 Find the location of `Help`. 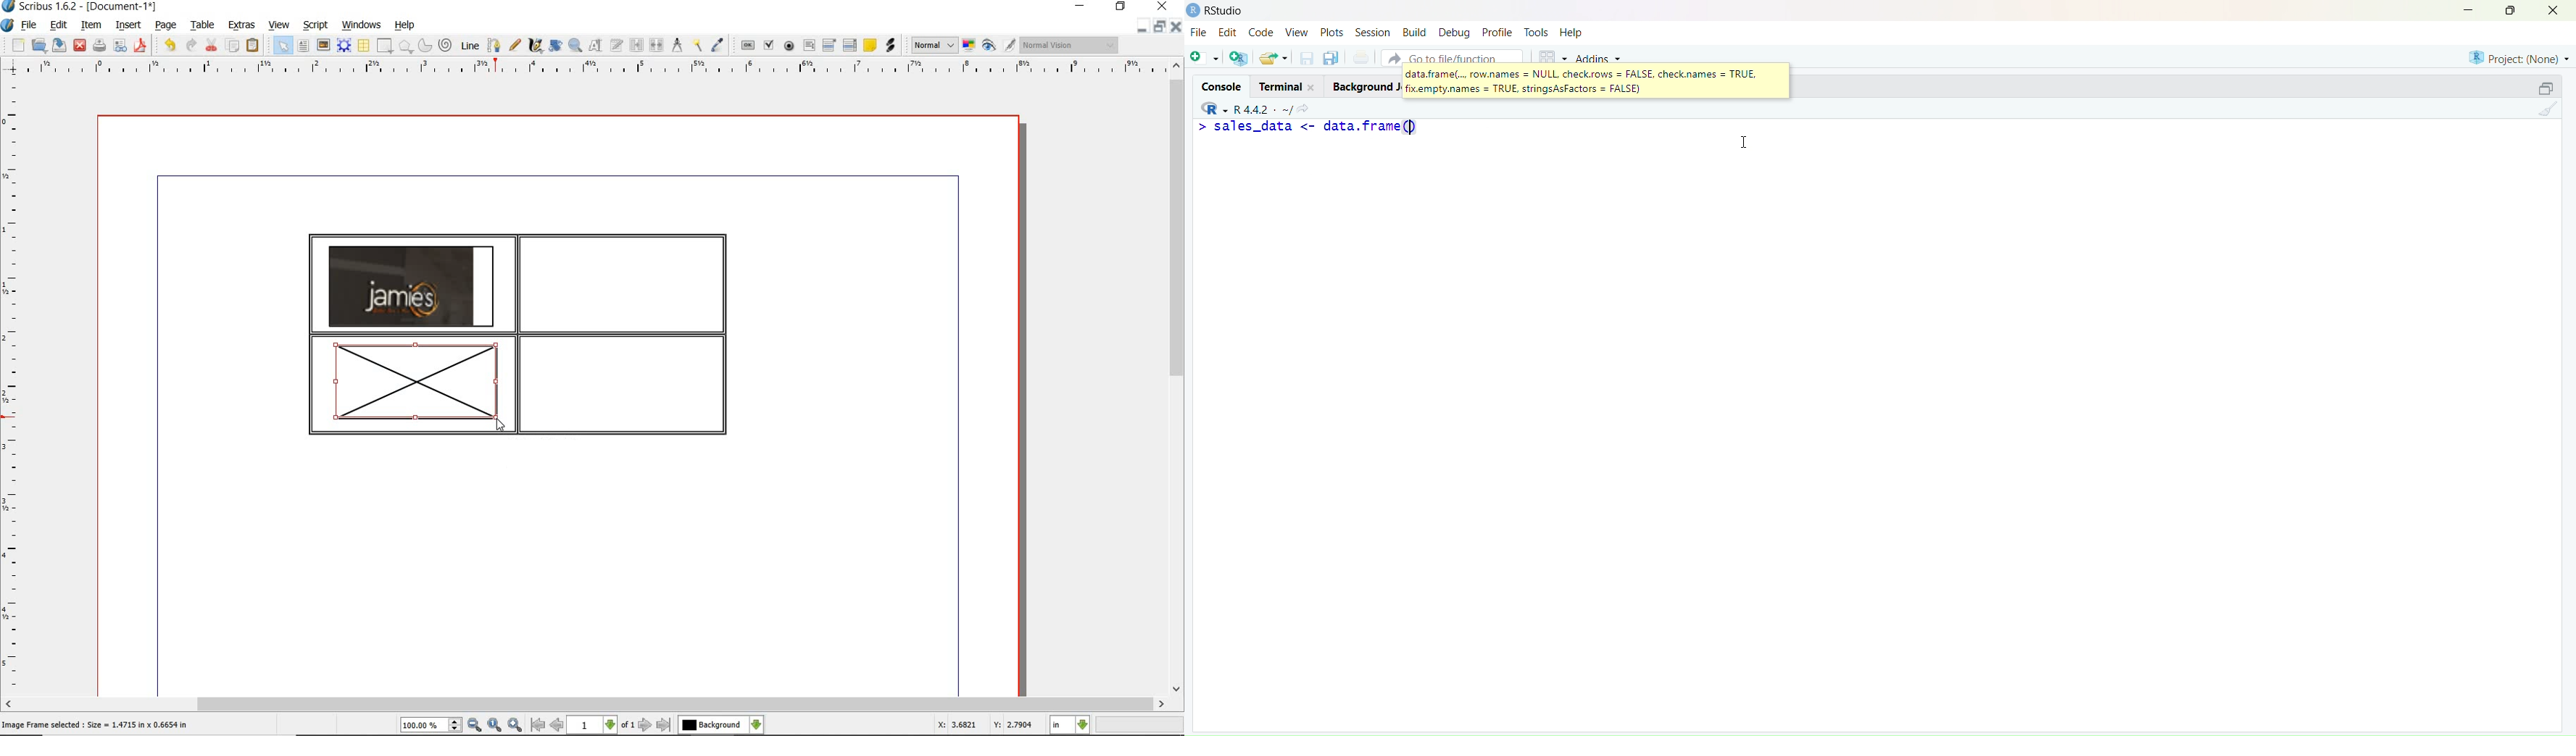

Help is located at coordinates (1574, 33).